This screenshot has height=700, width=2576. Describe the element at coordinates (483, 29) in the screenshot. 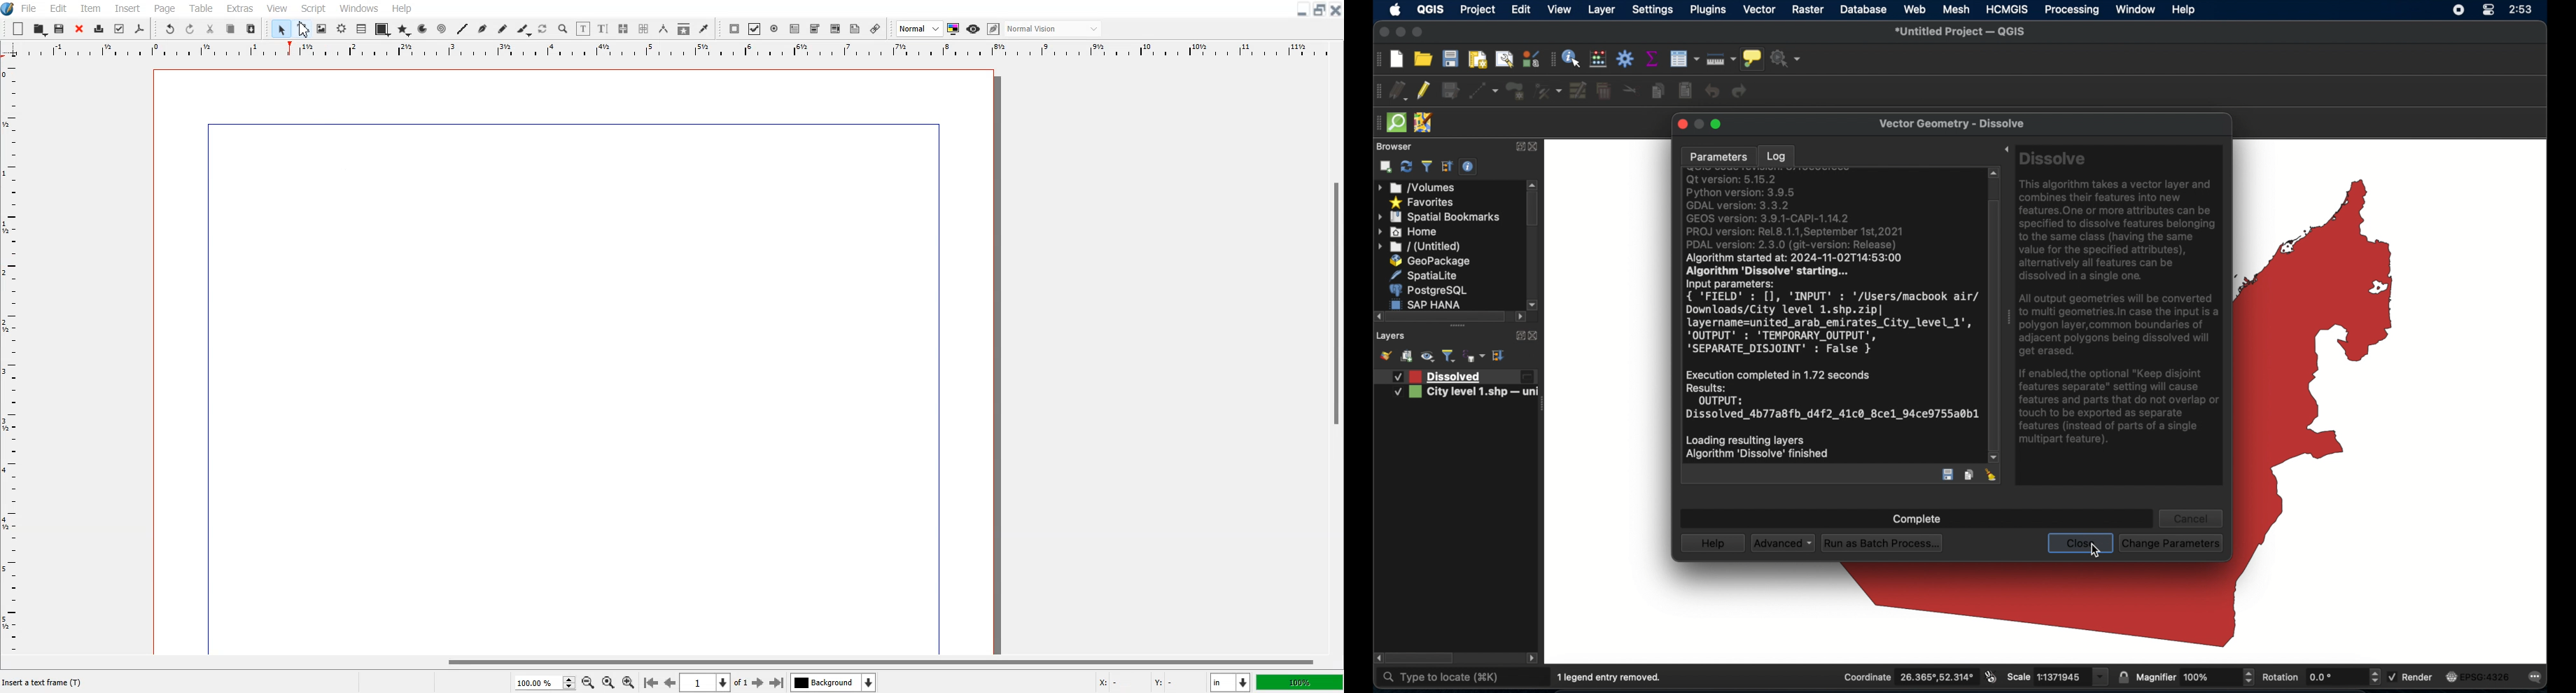

I see `Bezier curve` at that location.